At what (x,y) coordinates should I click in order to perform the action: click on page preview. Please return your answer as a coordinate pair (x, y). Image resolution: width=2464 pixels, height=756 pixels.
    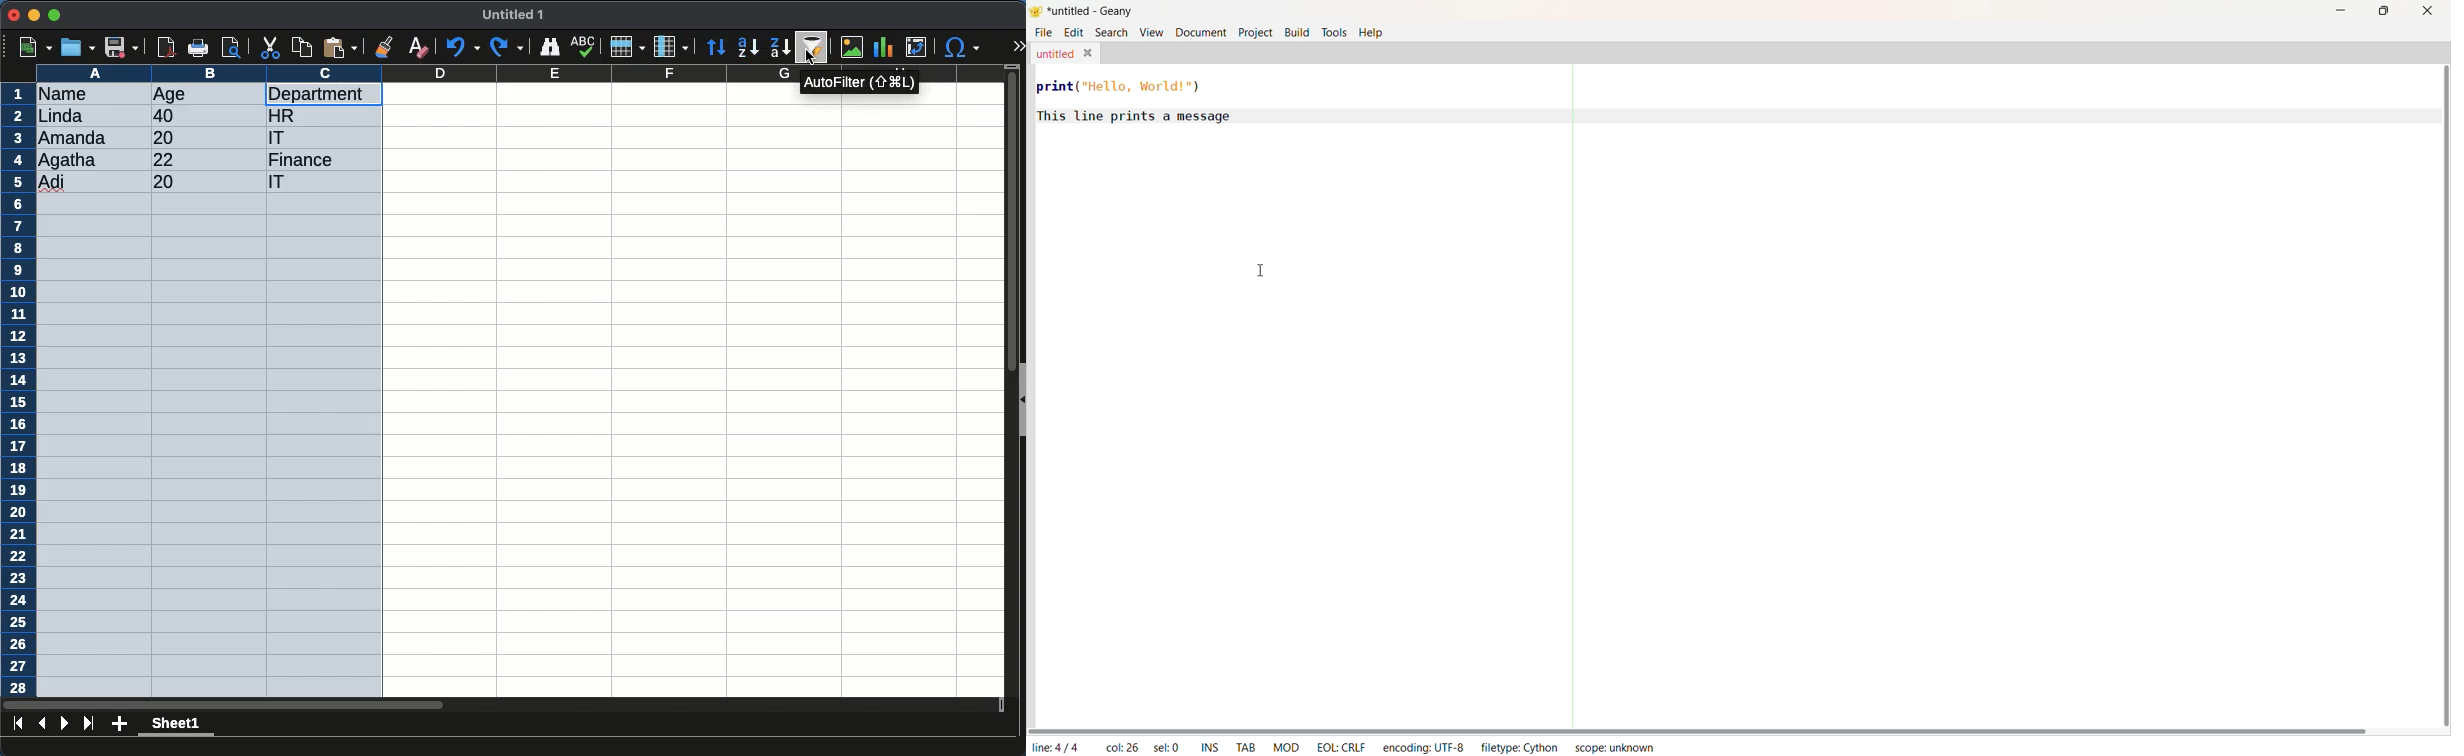
    Looking at the image, I should click on (235, 47).